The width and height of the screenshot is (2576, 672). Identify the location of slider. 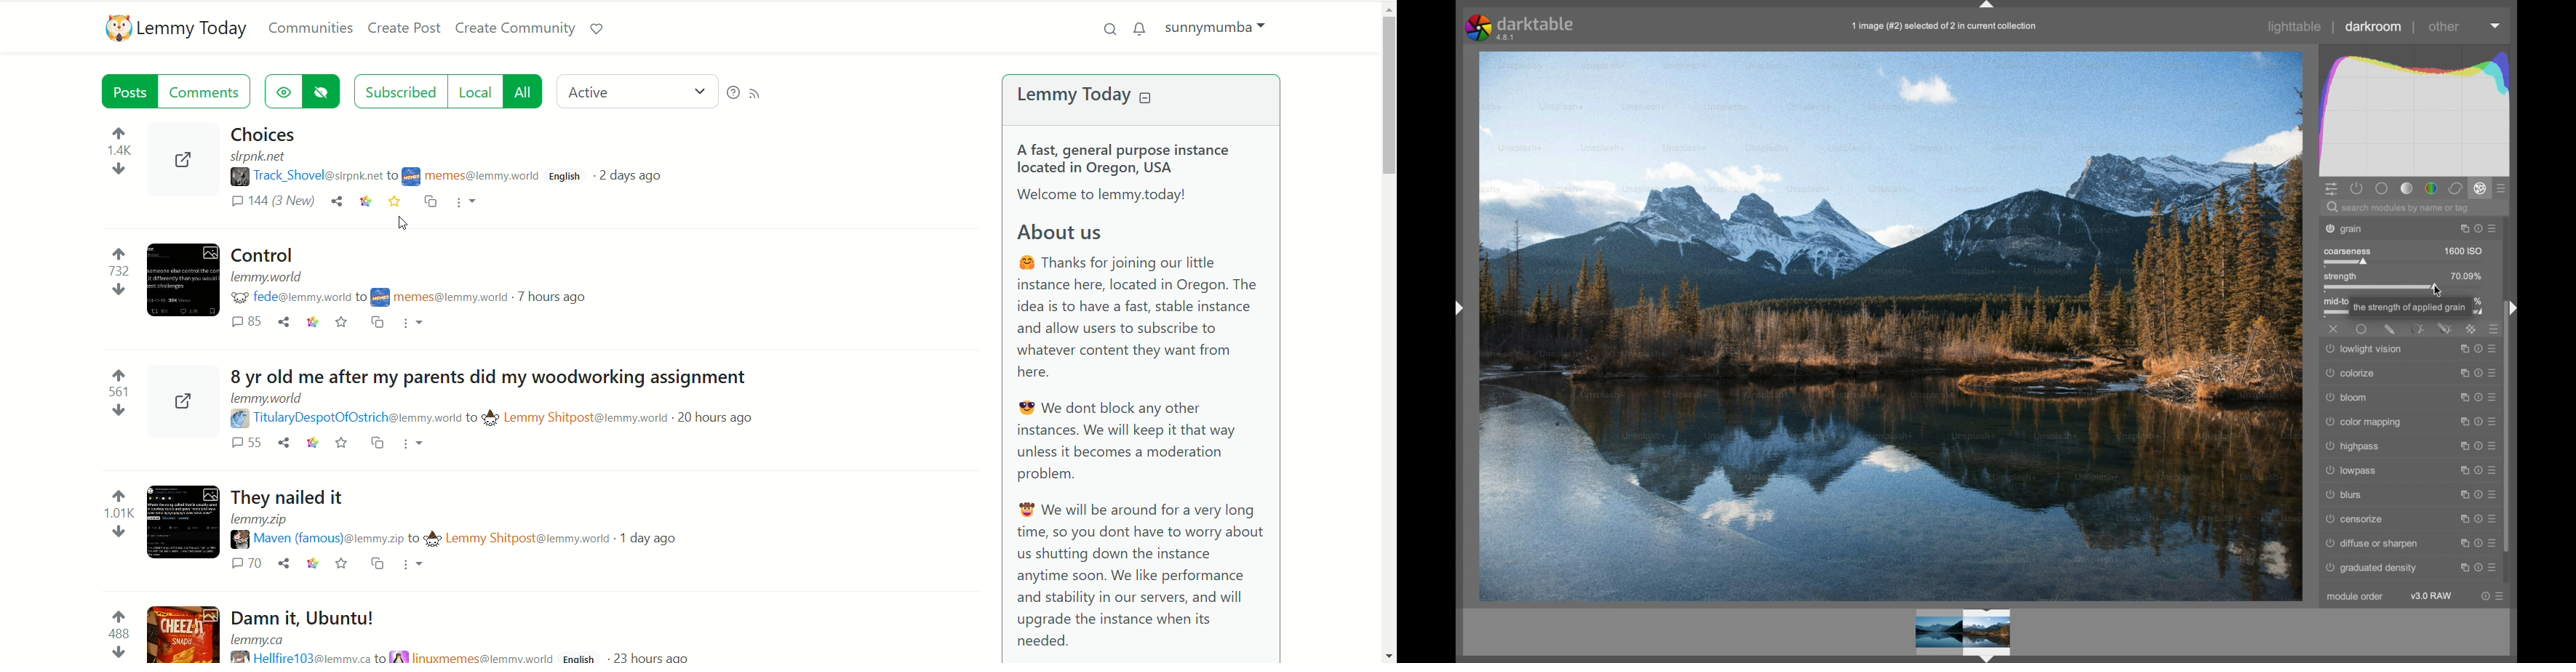
(2345, 263).